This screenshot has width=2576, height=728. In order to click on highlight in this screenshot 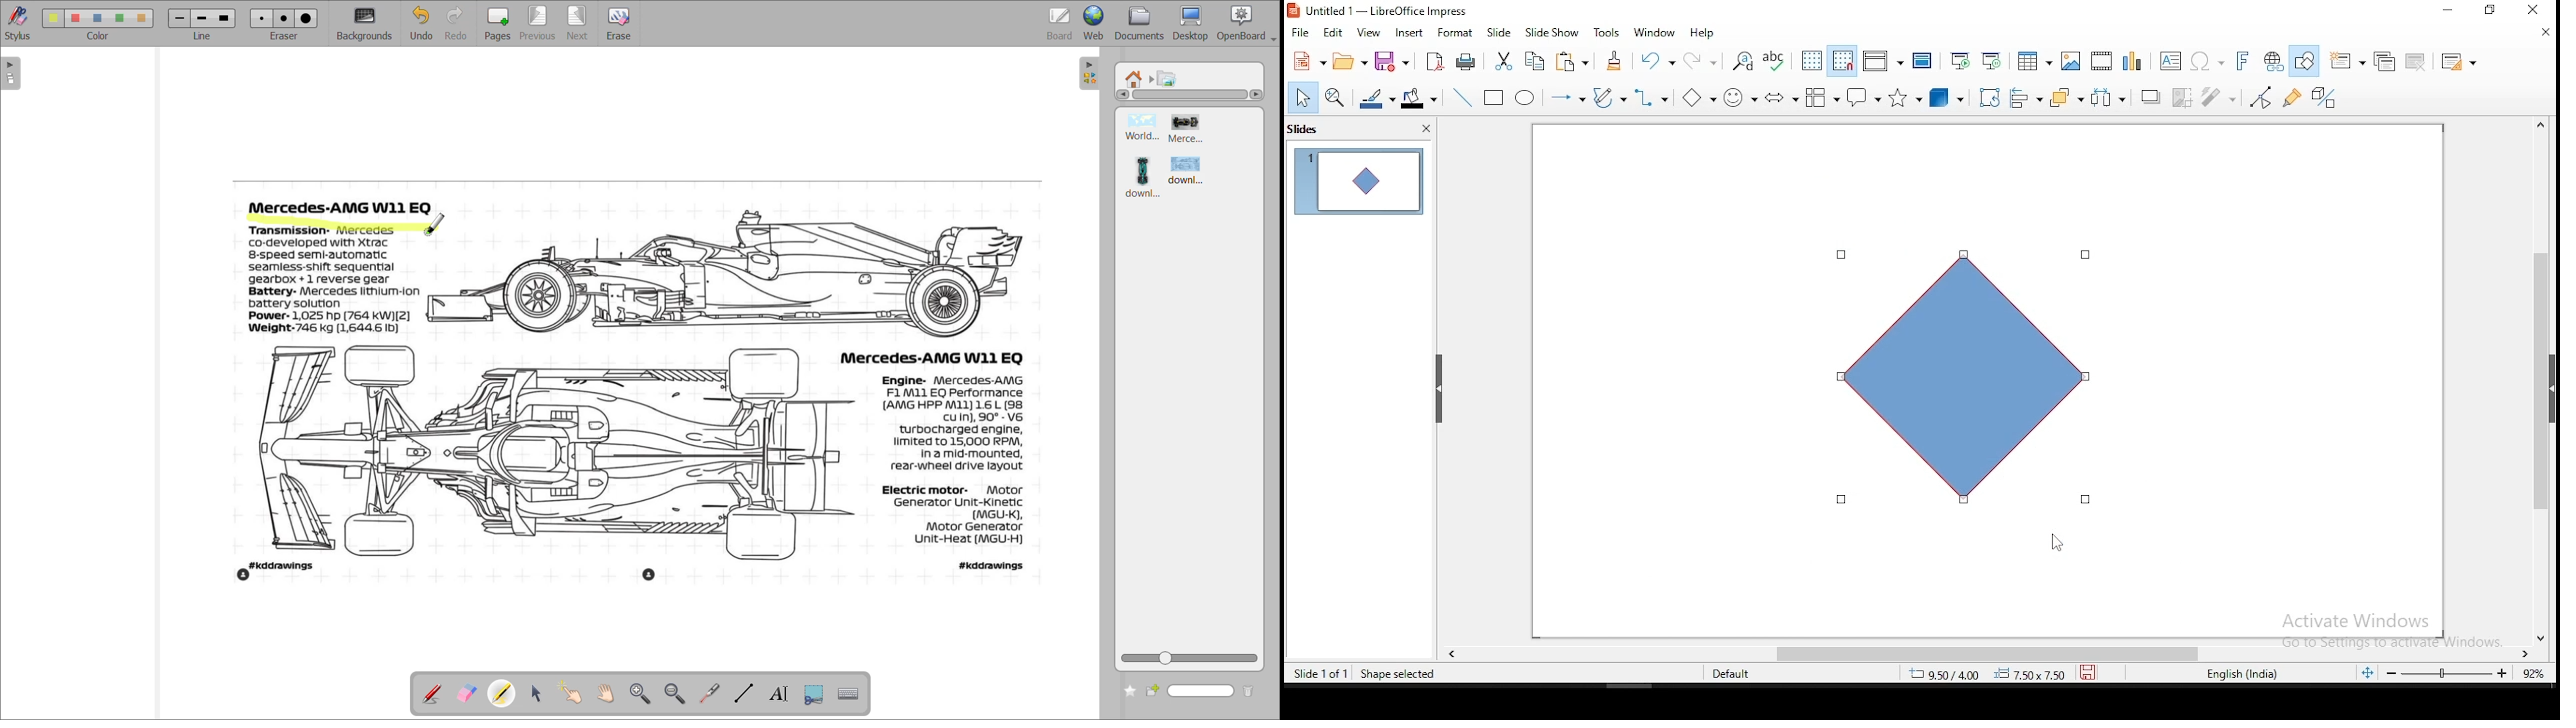, I will do `click(503, 693)`.